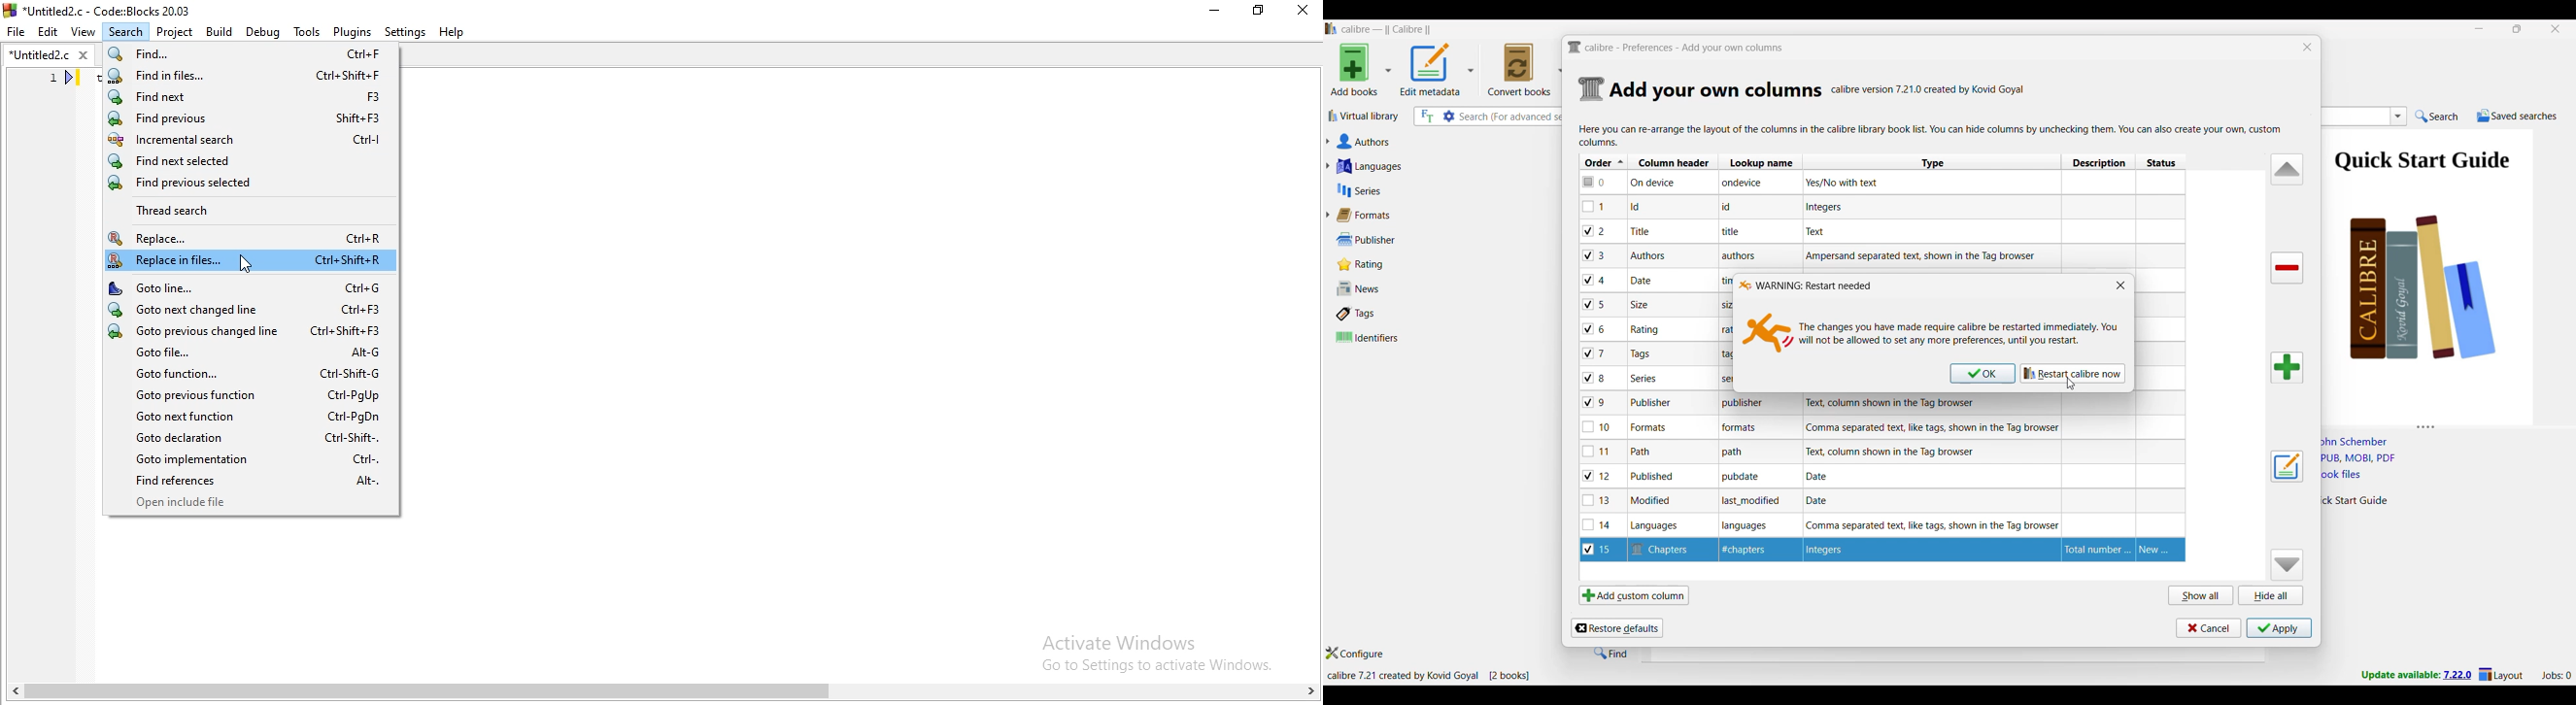  Describe the element at coordinates (1748, 428) in the screenshot. I see `note` at that location.